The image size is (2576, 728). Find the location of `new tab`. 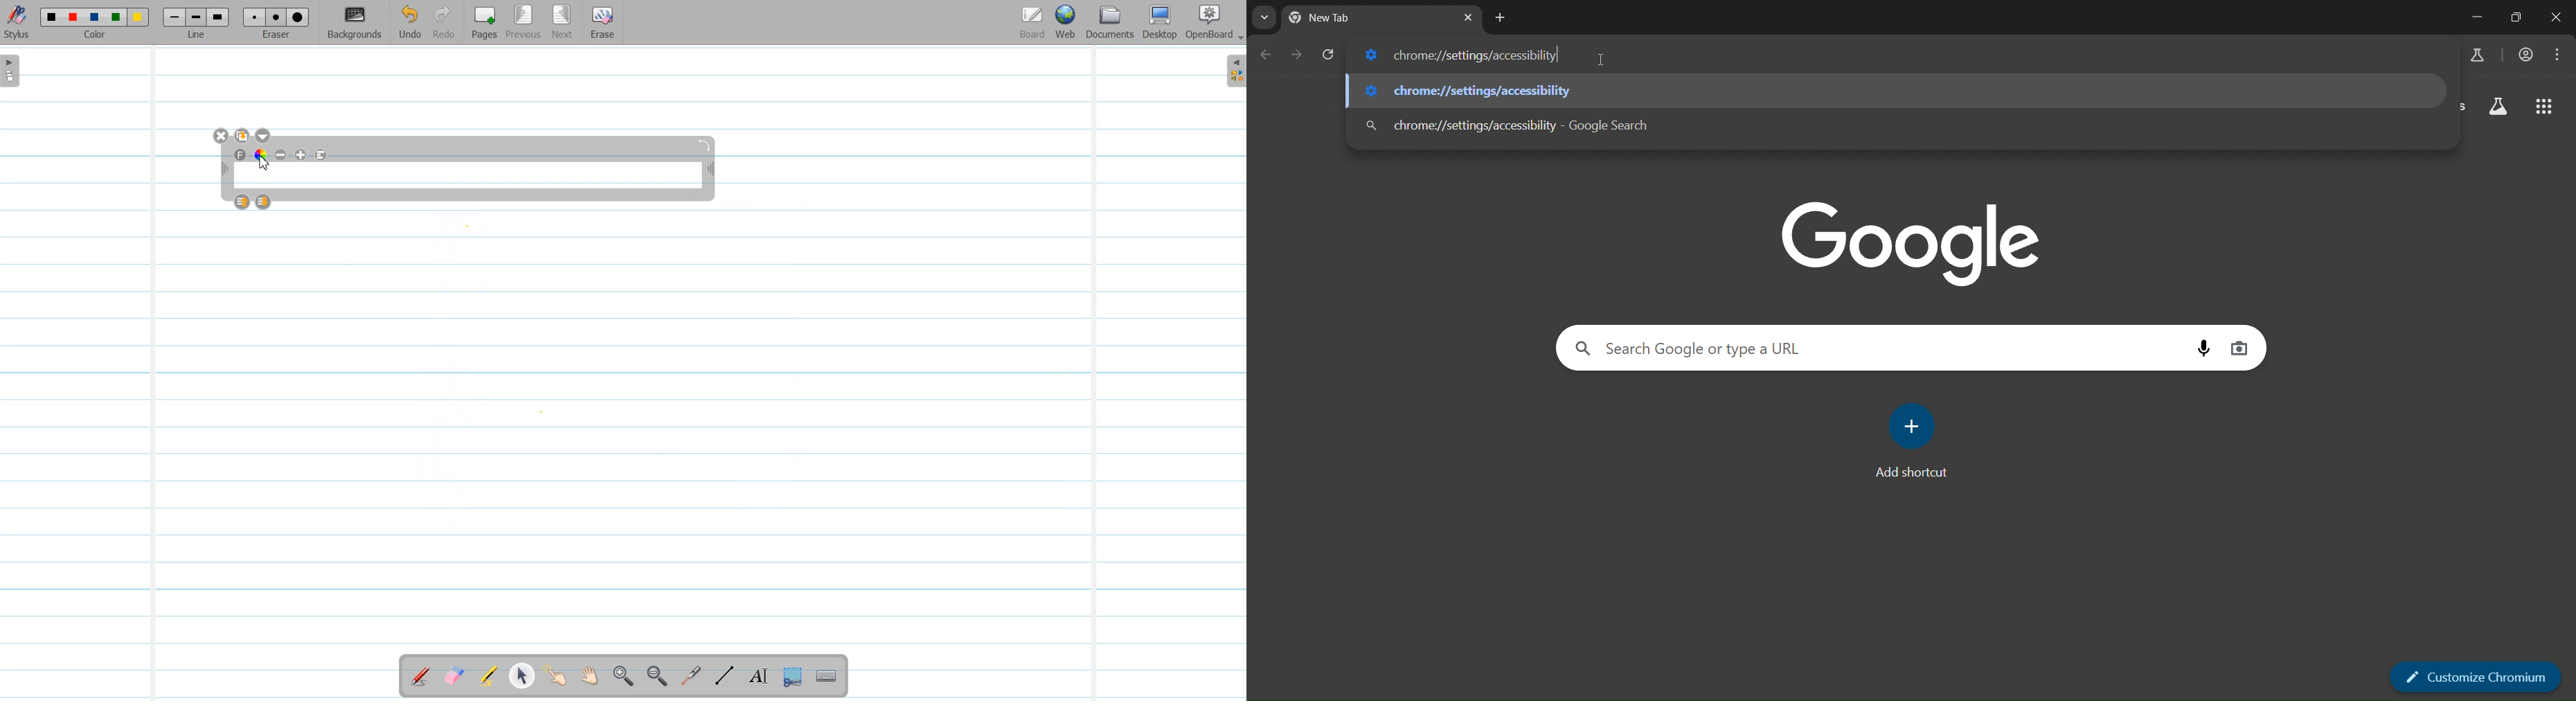

new tab is located at coordinates (1501, 19).